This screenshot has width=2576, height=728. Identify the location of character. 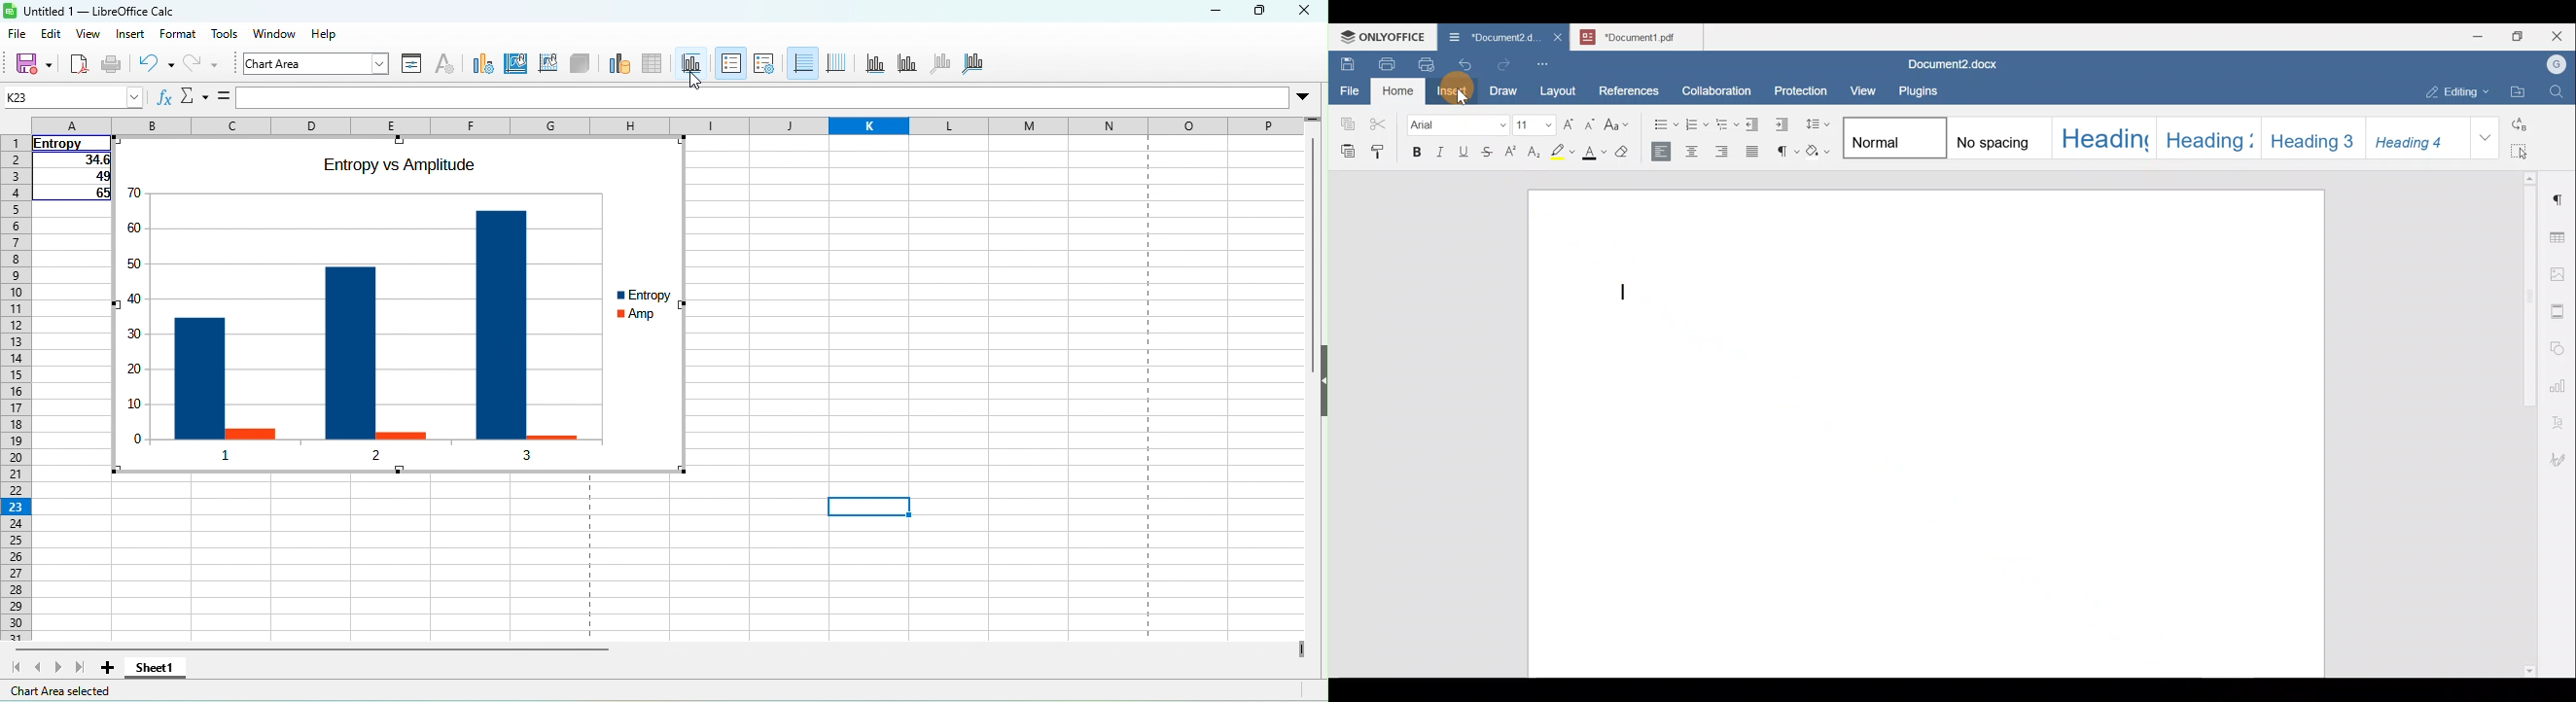
(447, 66).